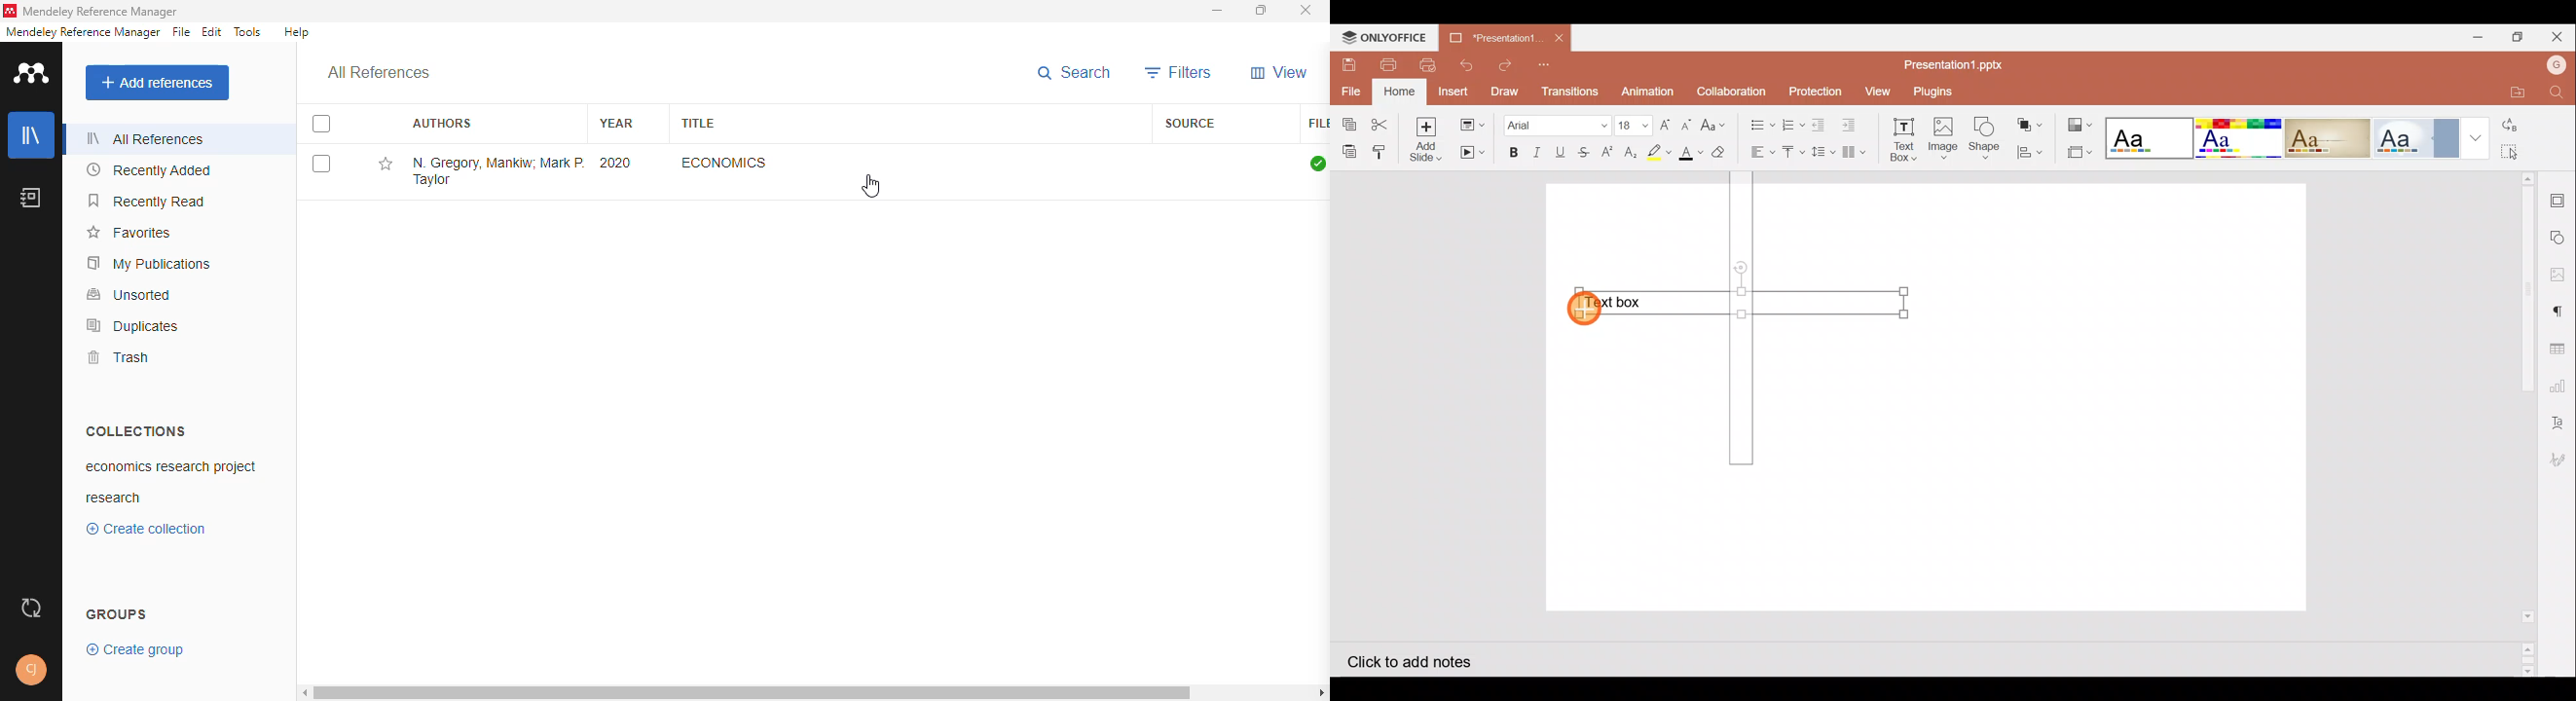 This screenshot has height=728, width=2576. I want to click on duplicates, so click(133, 325).